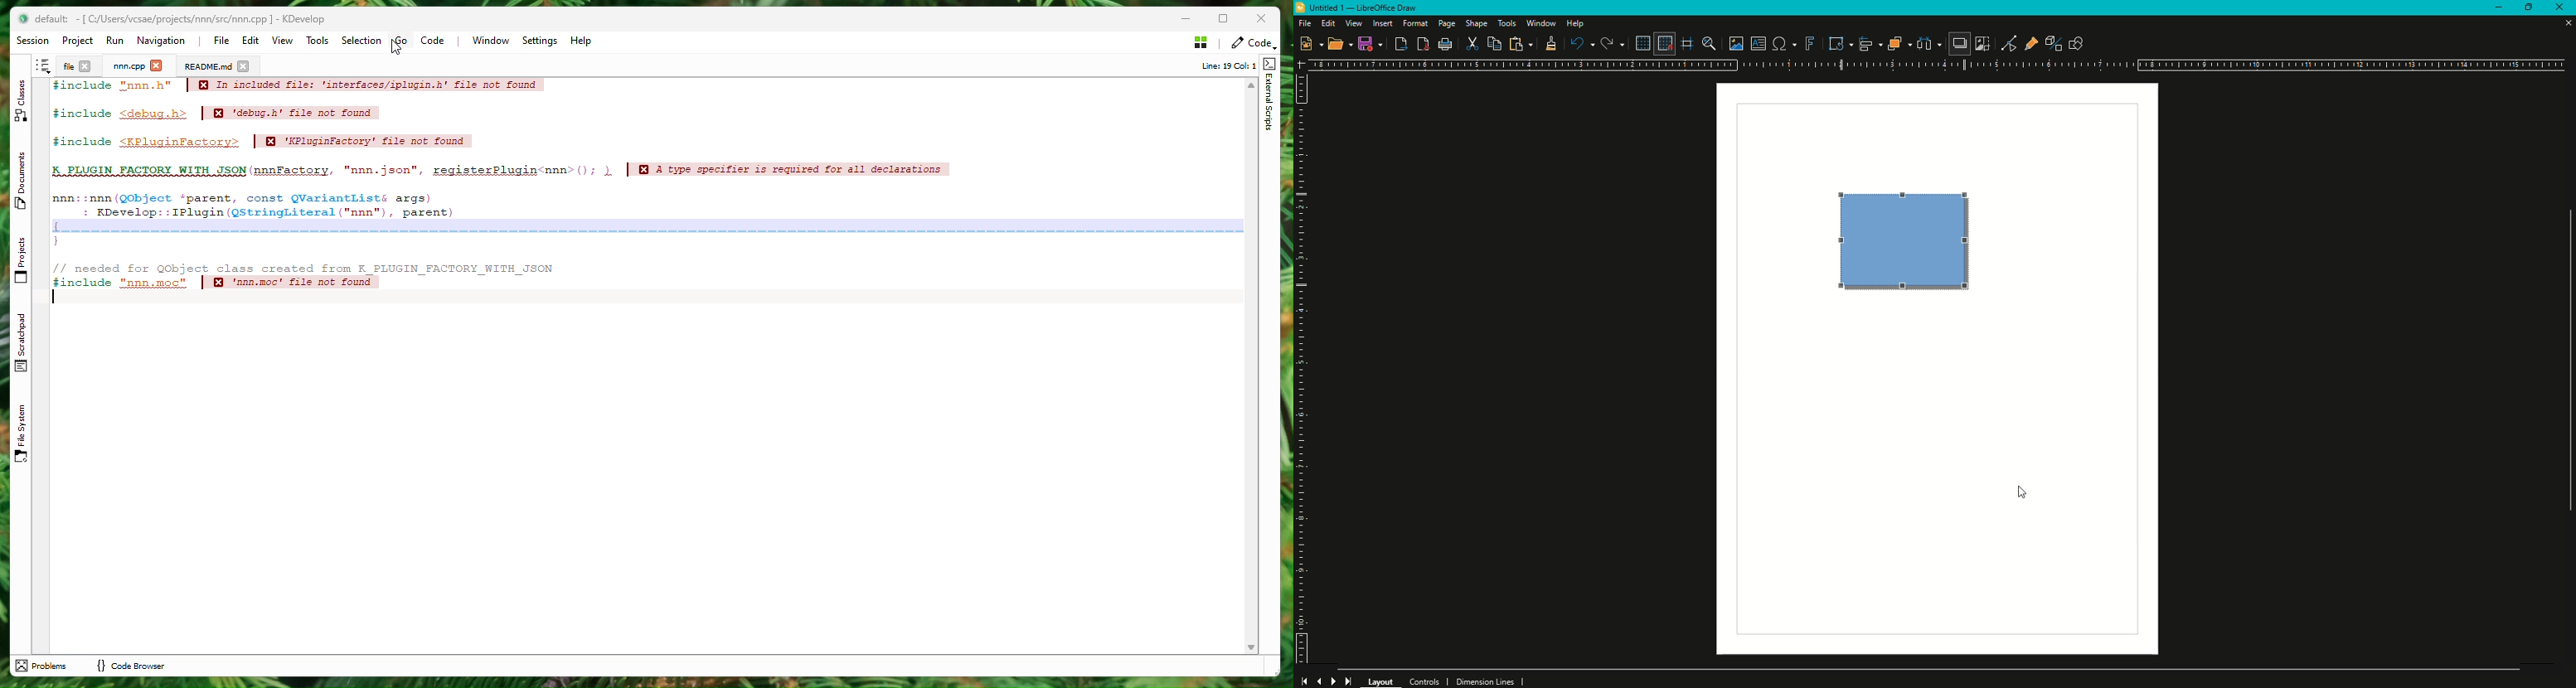  What do you see at coordinates (1446, 45) in the screenshot?
I see `Print` at bounding box center [1446, 45].